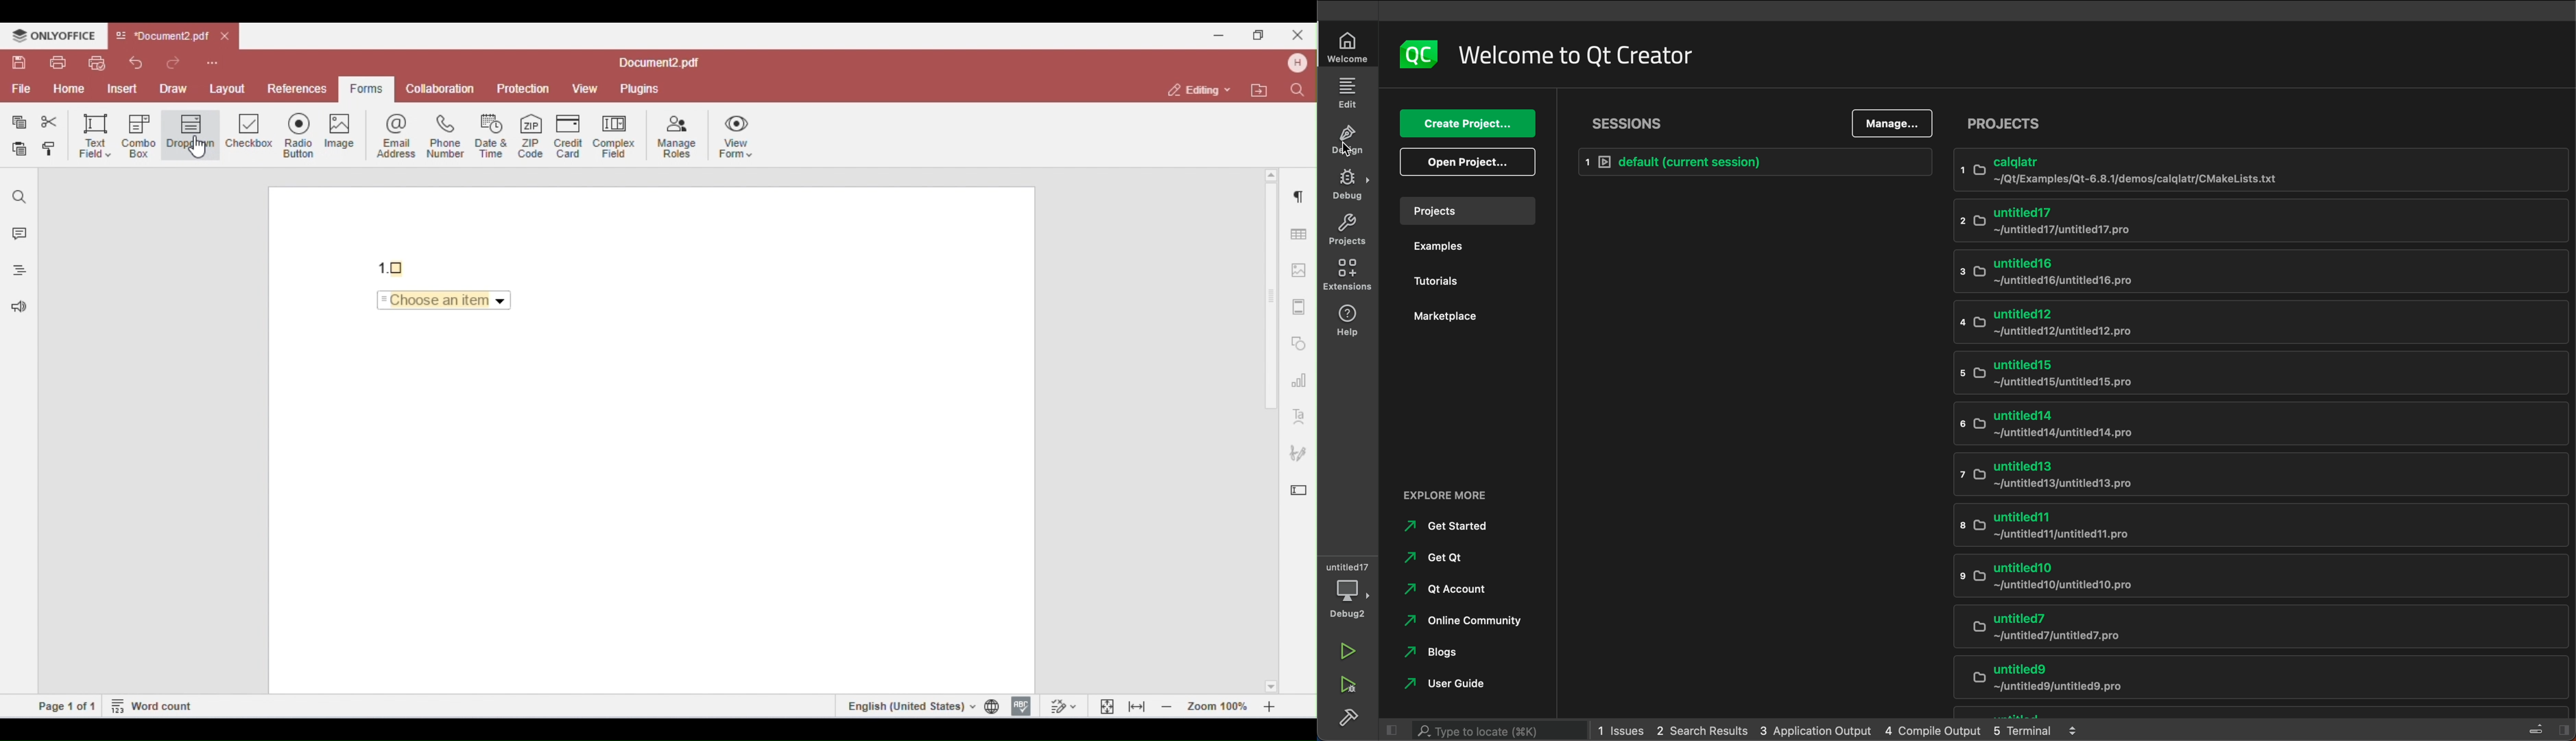 Image resolution: width=2576 pixels, height=756 pixels. What do you see at coordinates (1636, 121) in the screenshot?
I see `sessions` at bounding box center [1636, 121].